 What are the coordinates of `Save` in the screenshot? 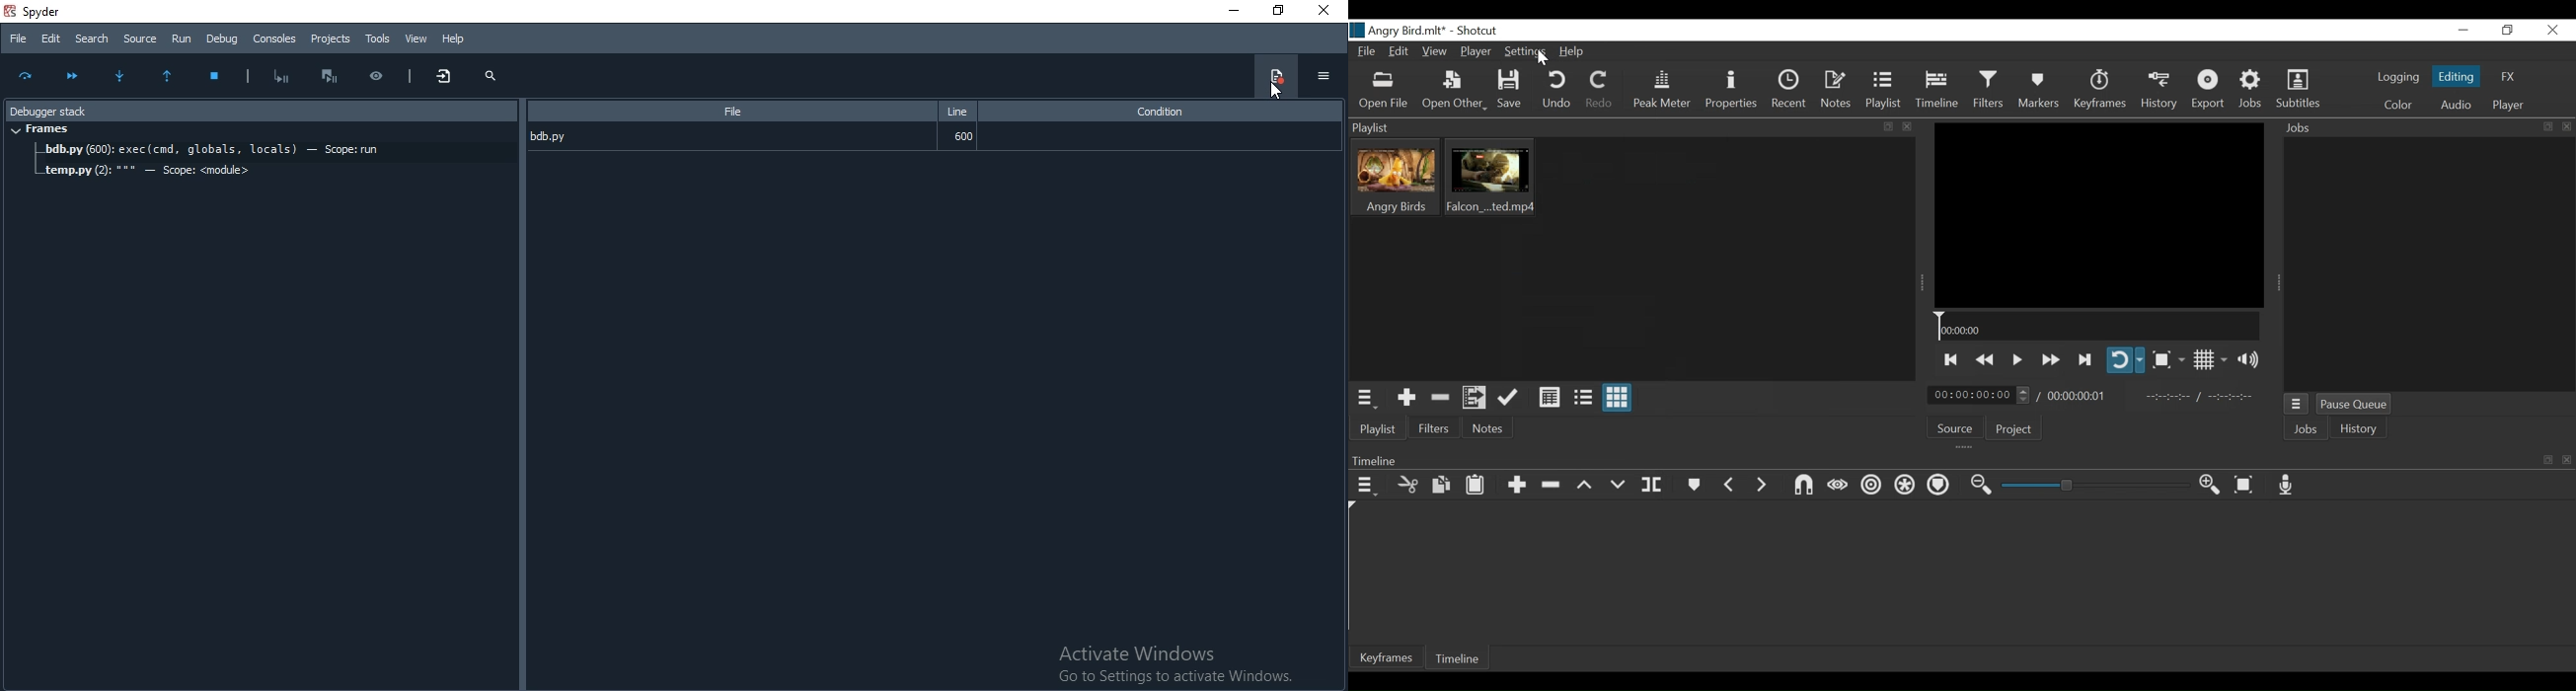 It's located at (1511, 91).